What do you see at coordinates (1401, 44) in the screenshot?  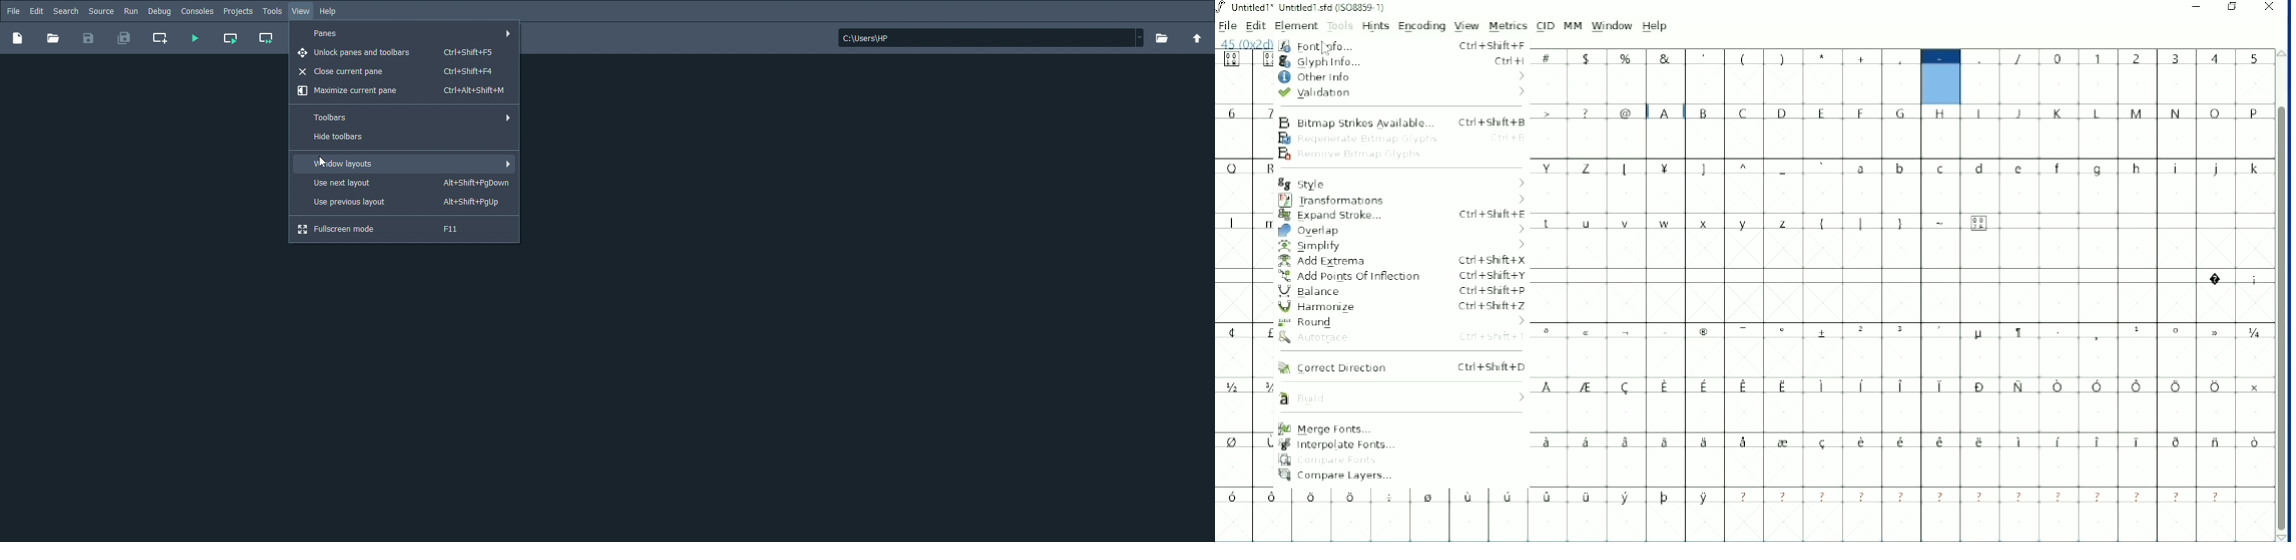 I see `Font Info` at bounding box center [1401, 44].